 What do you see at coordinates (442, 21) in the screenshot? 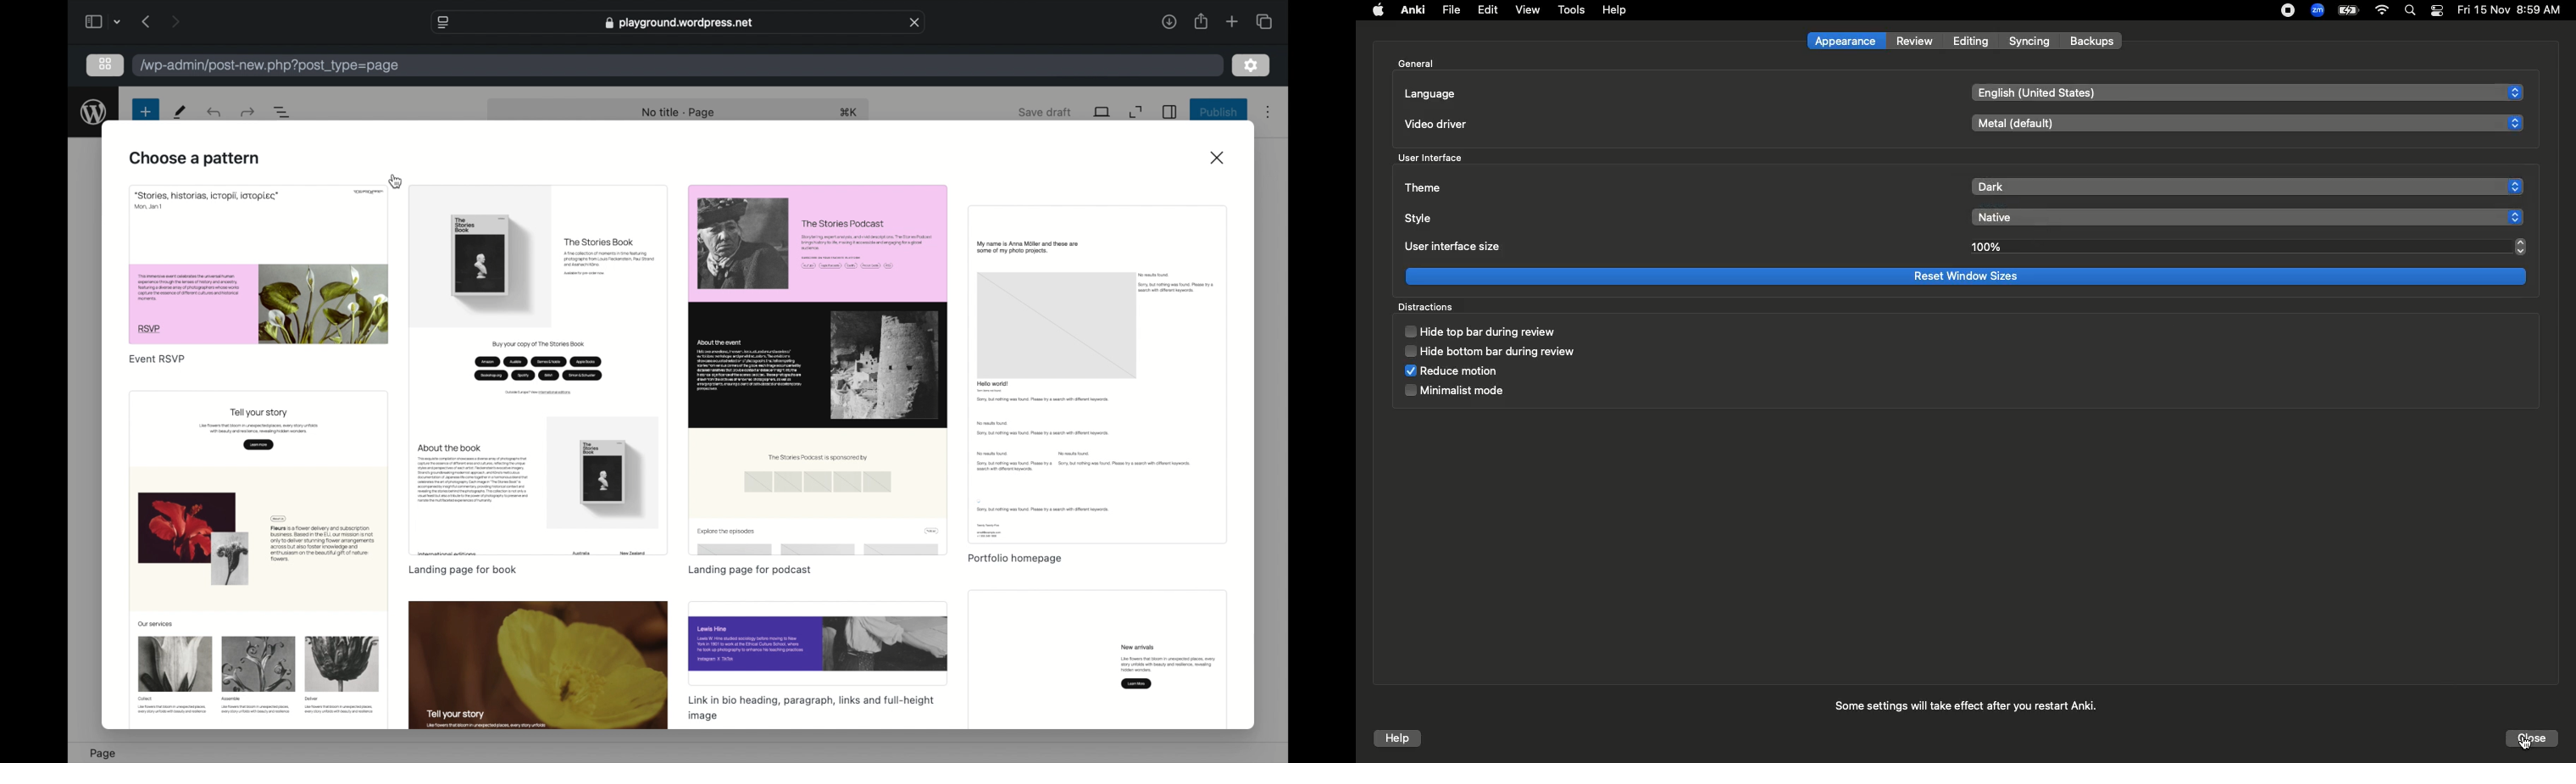
I see `website settings` at bounding box center [442, 21].